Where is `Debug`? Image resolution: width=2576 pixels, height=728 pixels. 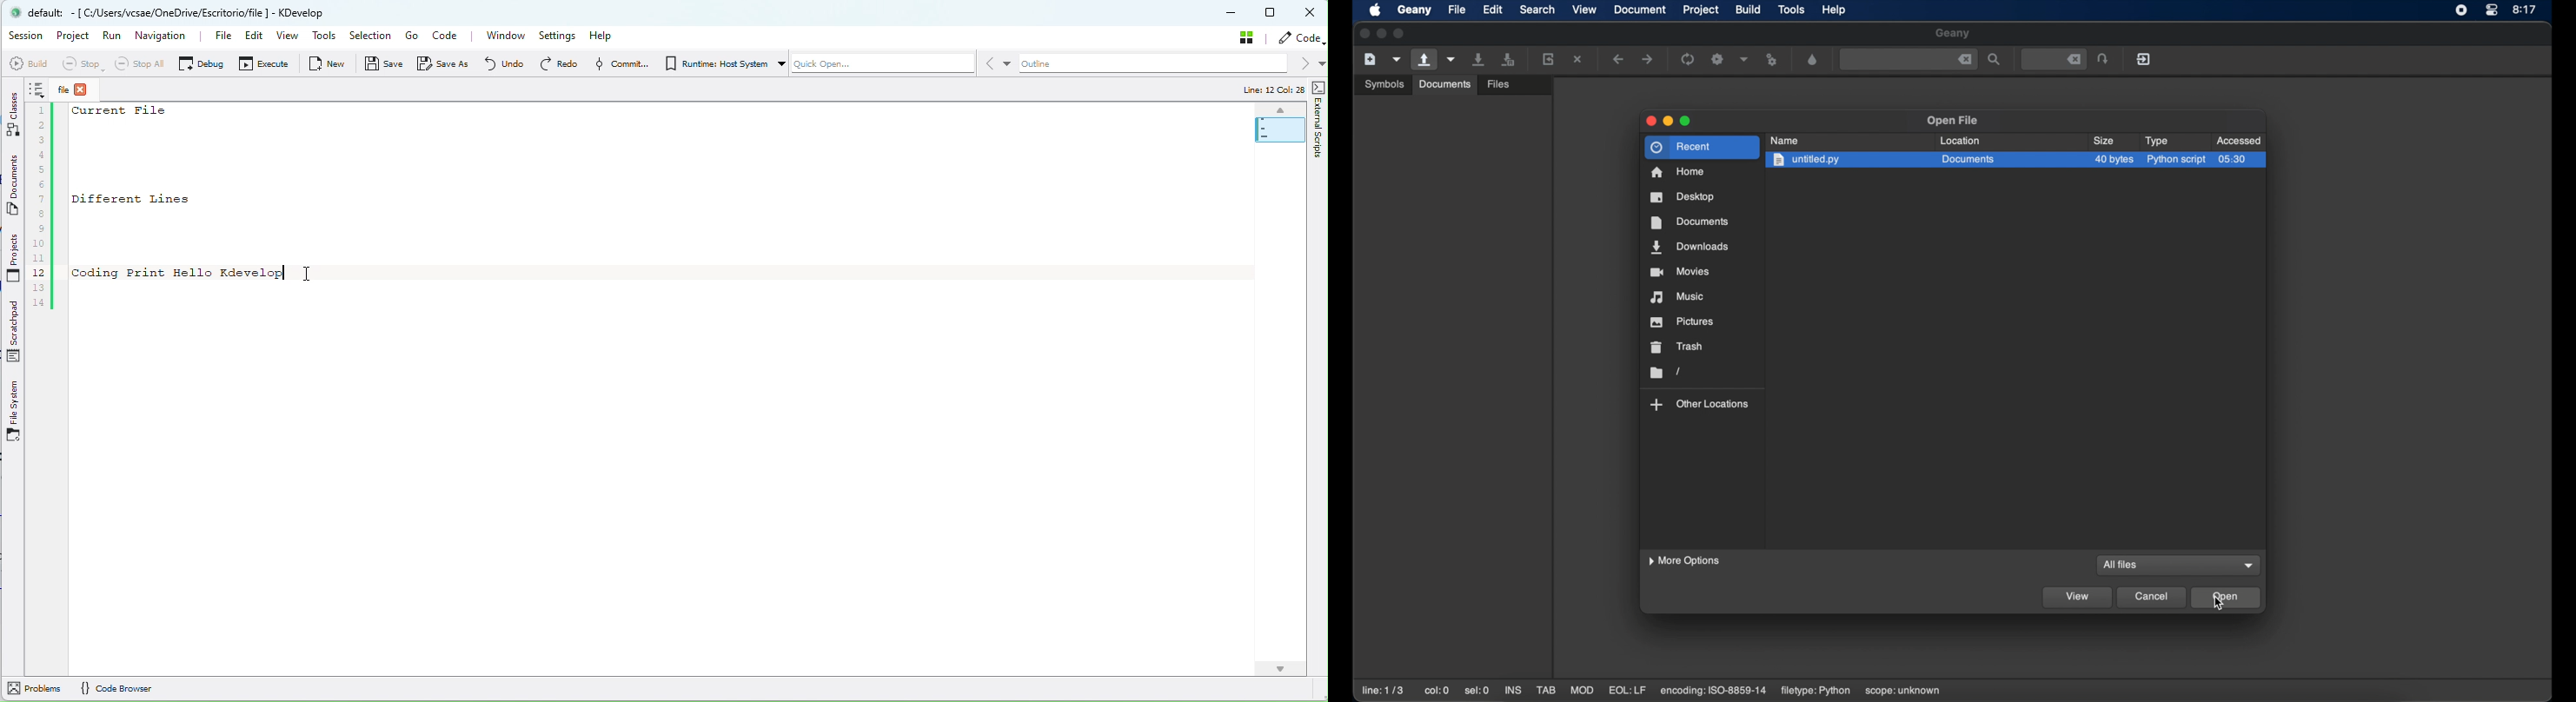
Debug is located at coordinates (201, 63).